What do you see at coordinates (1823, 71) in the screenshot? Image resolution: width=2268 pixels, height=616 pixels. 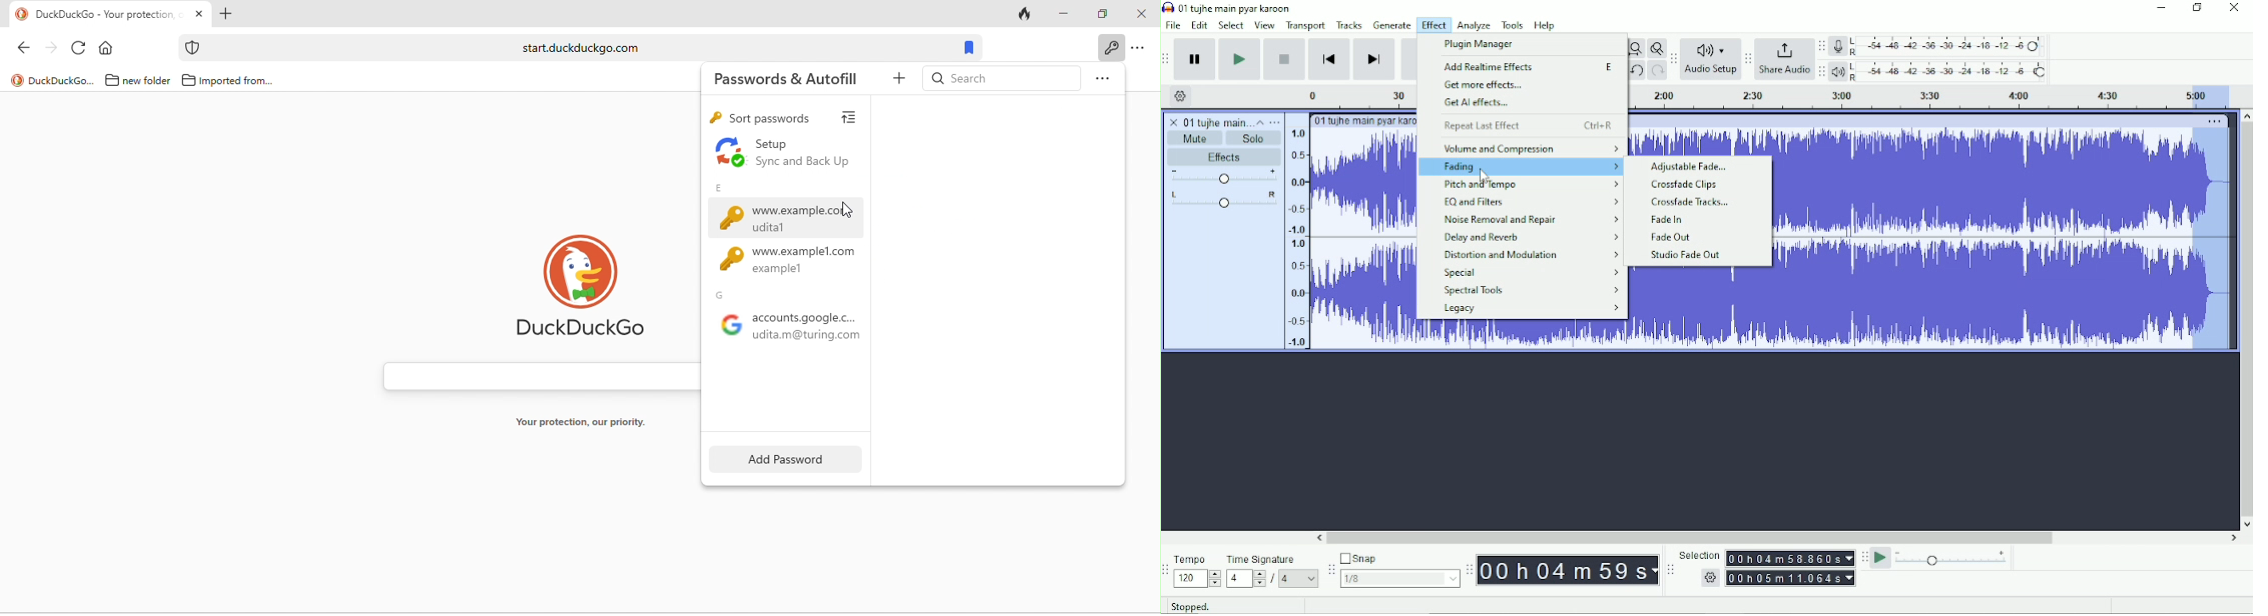 I see `Audacity playback meter toolbar` at bounding box center [1823, 71].